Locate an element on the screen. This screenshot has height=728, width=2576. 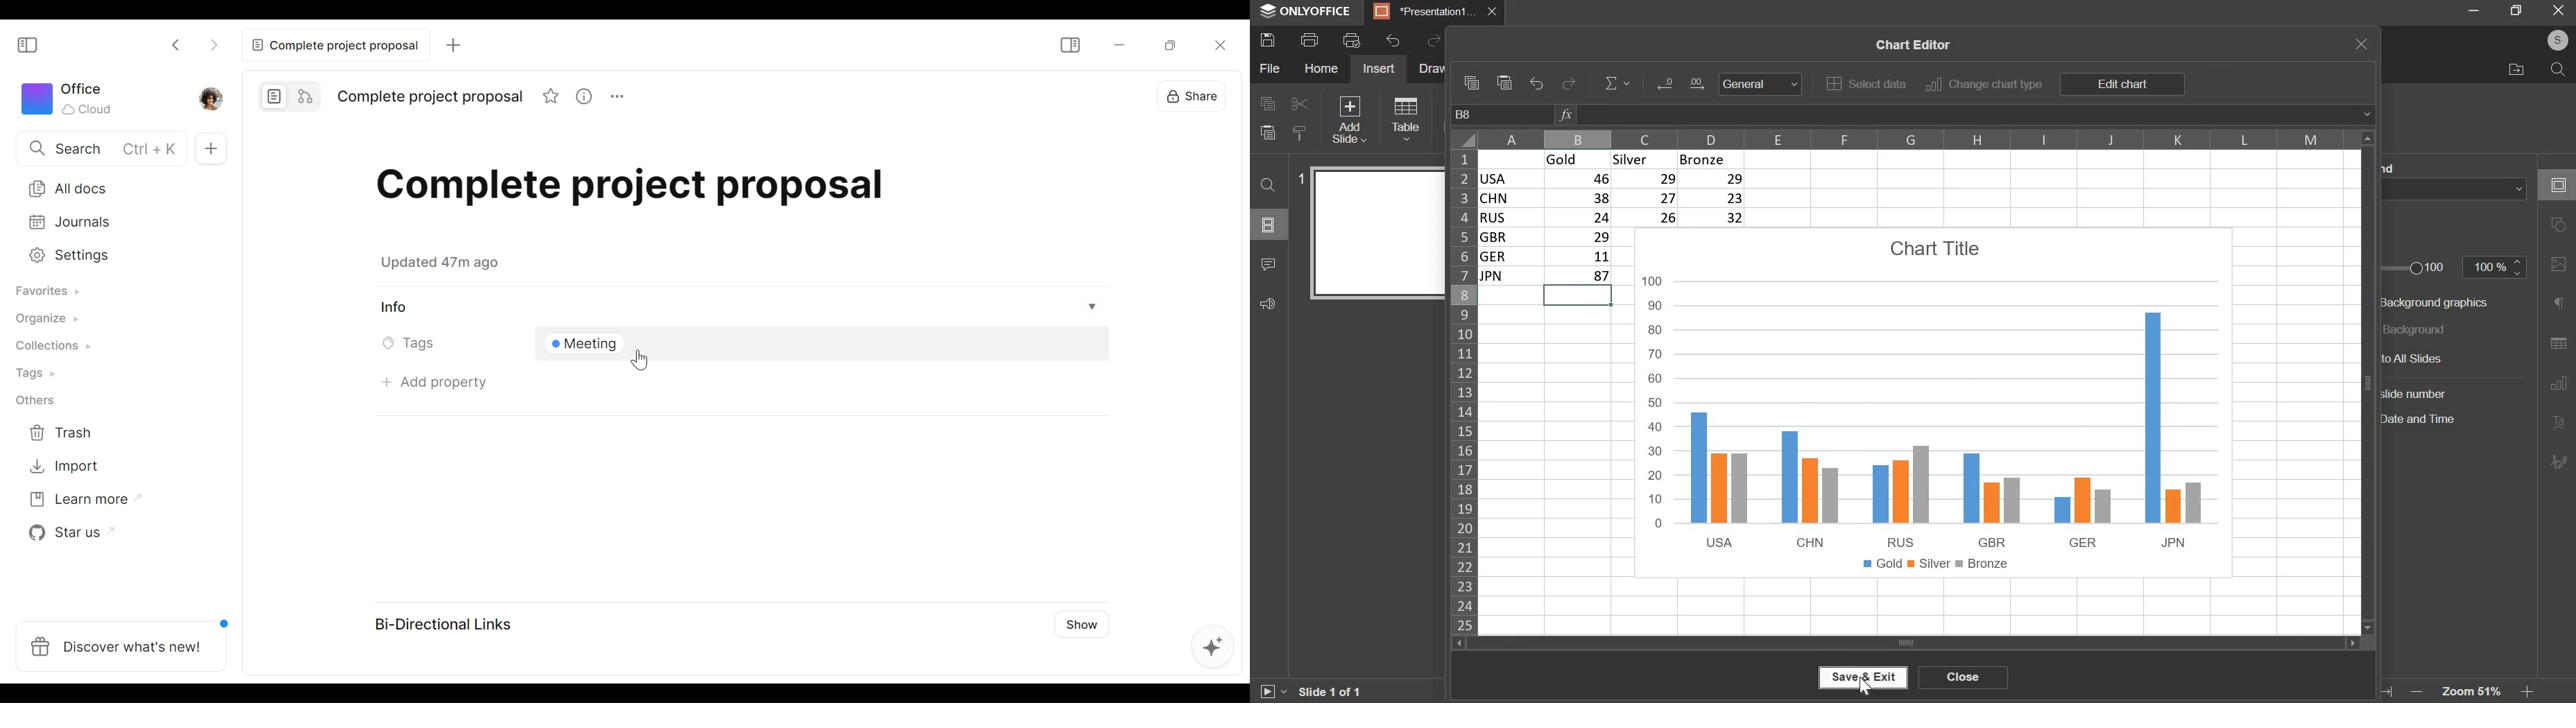
Discover what's new is located at coordinates (122, 644).